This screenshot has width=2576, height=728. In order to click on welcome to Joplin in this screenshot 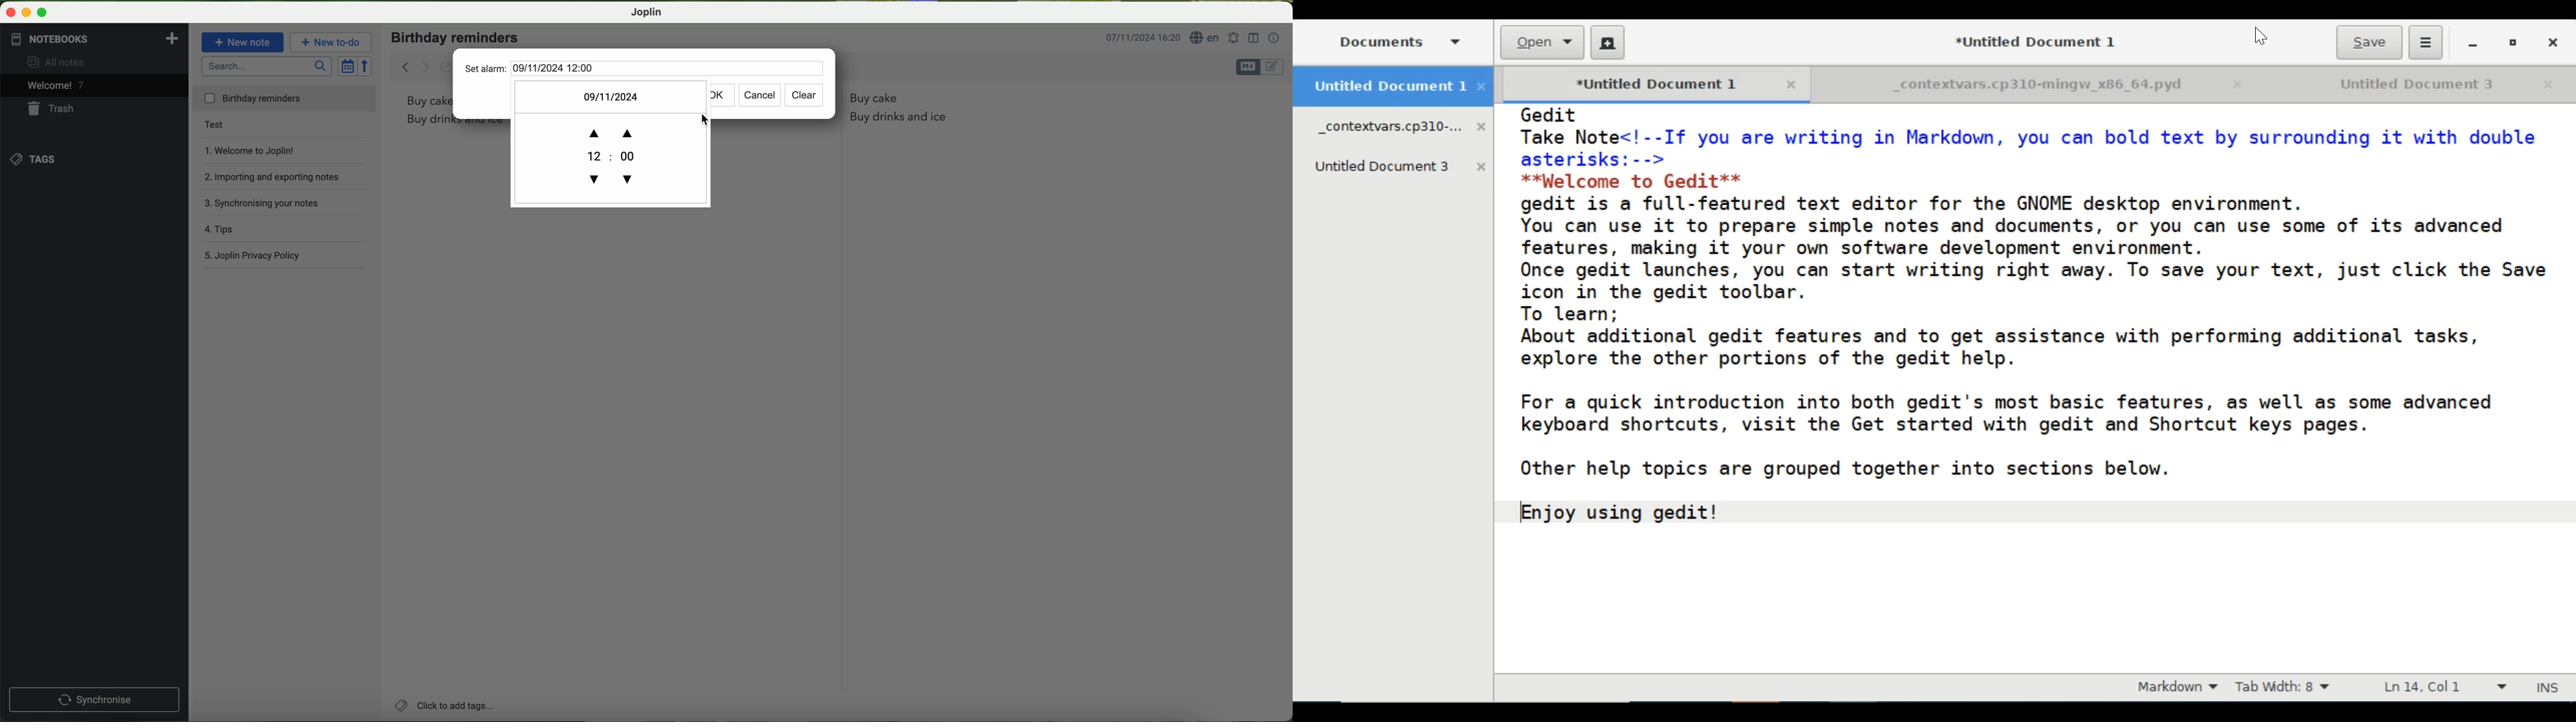, I will do `click(263, 150)`.